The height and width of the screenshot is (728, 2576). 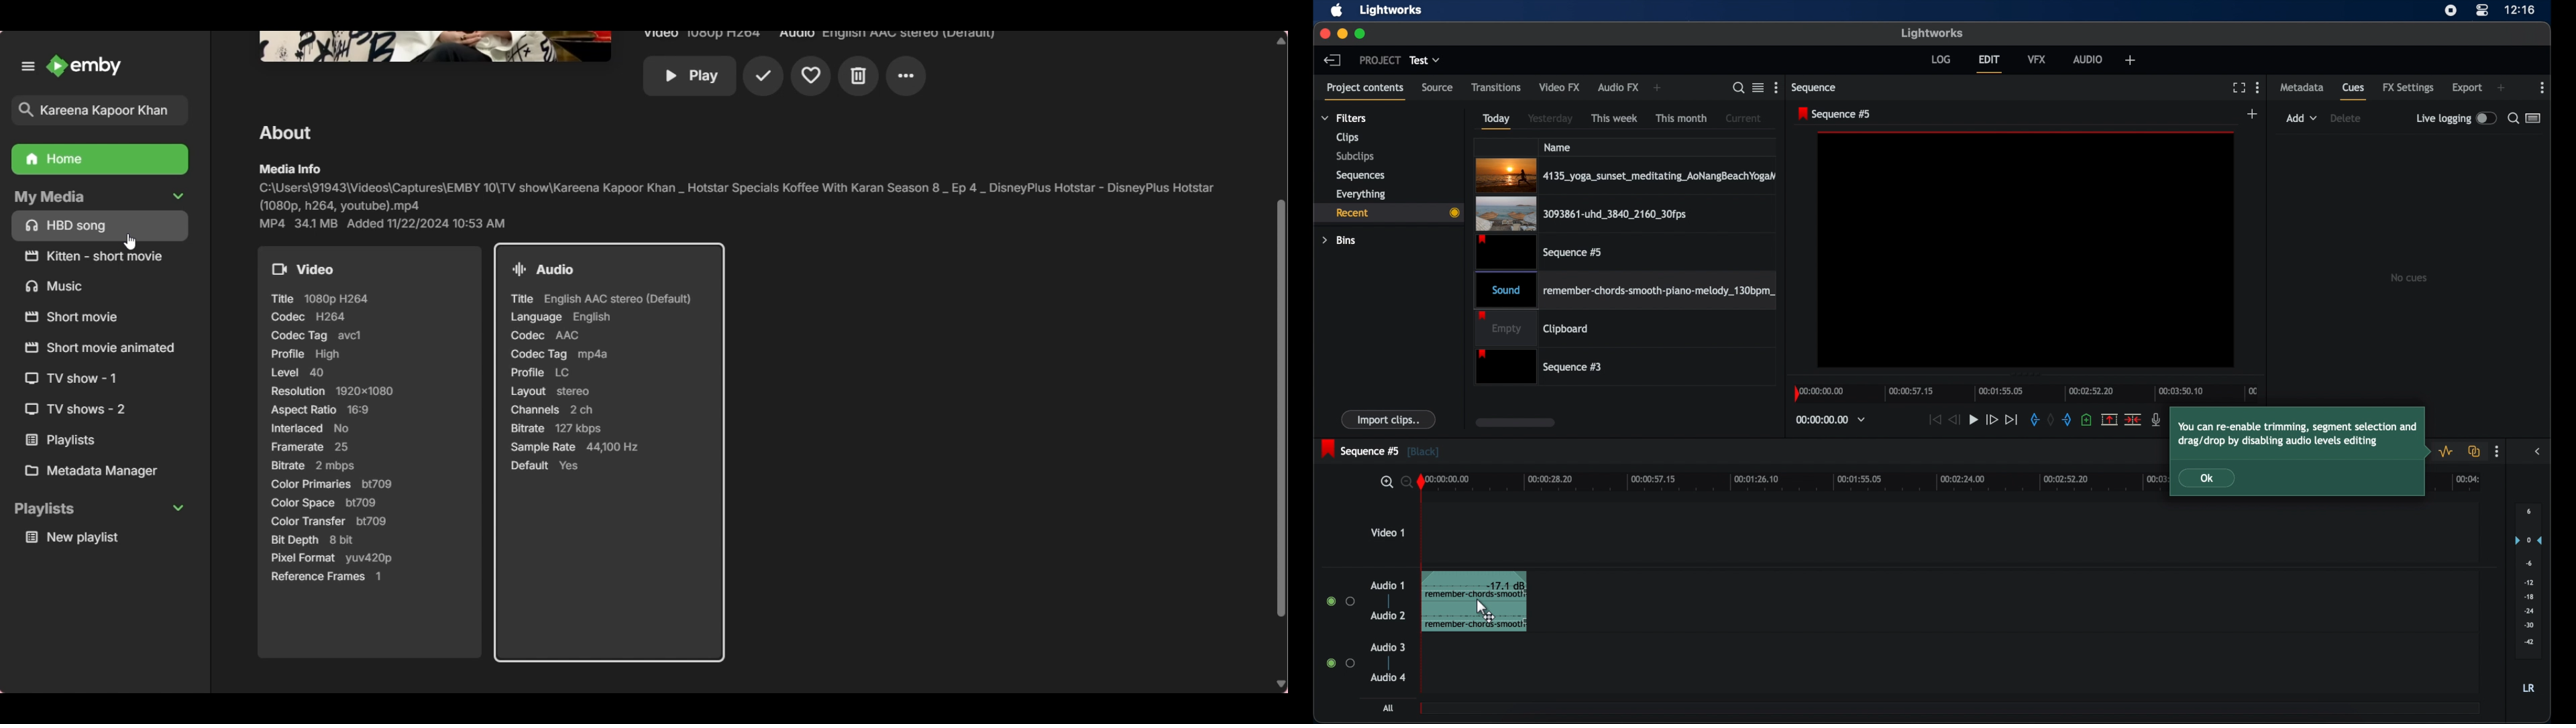 What do you see at coordinates (1835, 113) in the screenshot?
I see `sequence 5` at bounding box center [1835, 113].